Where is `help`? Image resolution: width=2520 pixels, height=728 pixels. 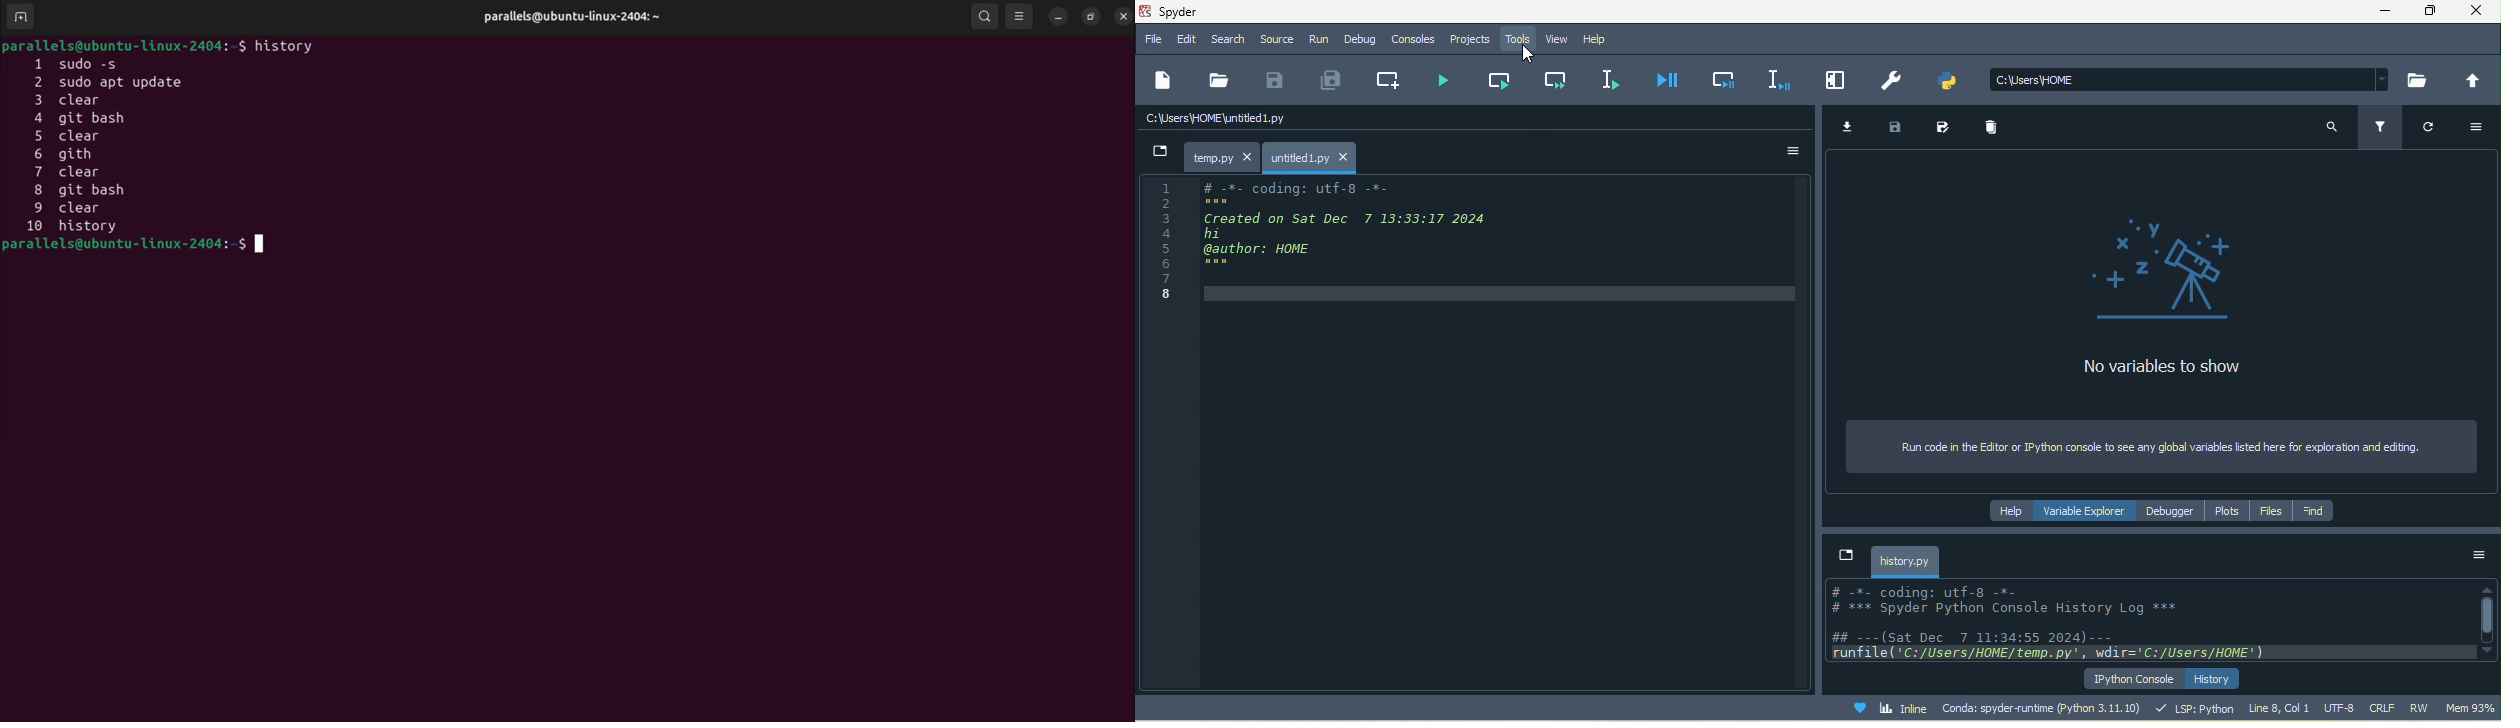
help is located at coordinates (2013, 511).